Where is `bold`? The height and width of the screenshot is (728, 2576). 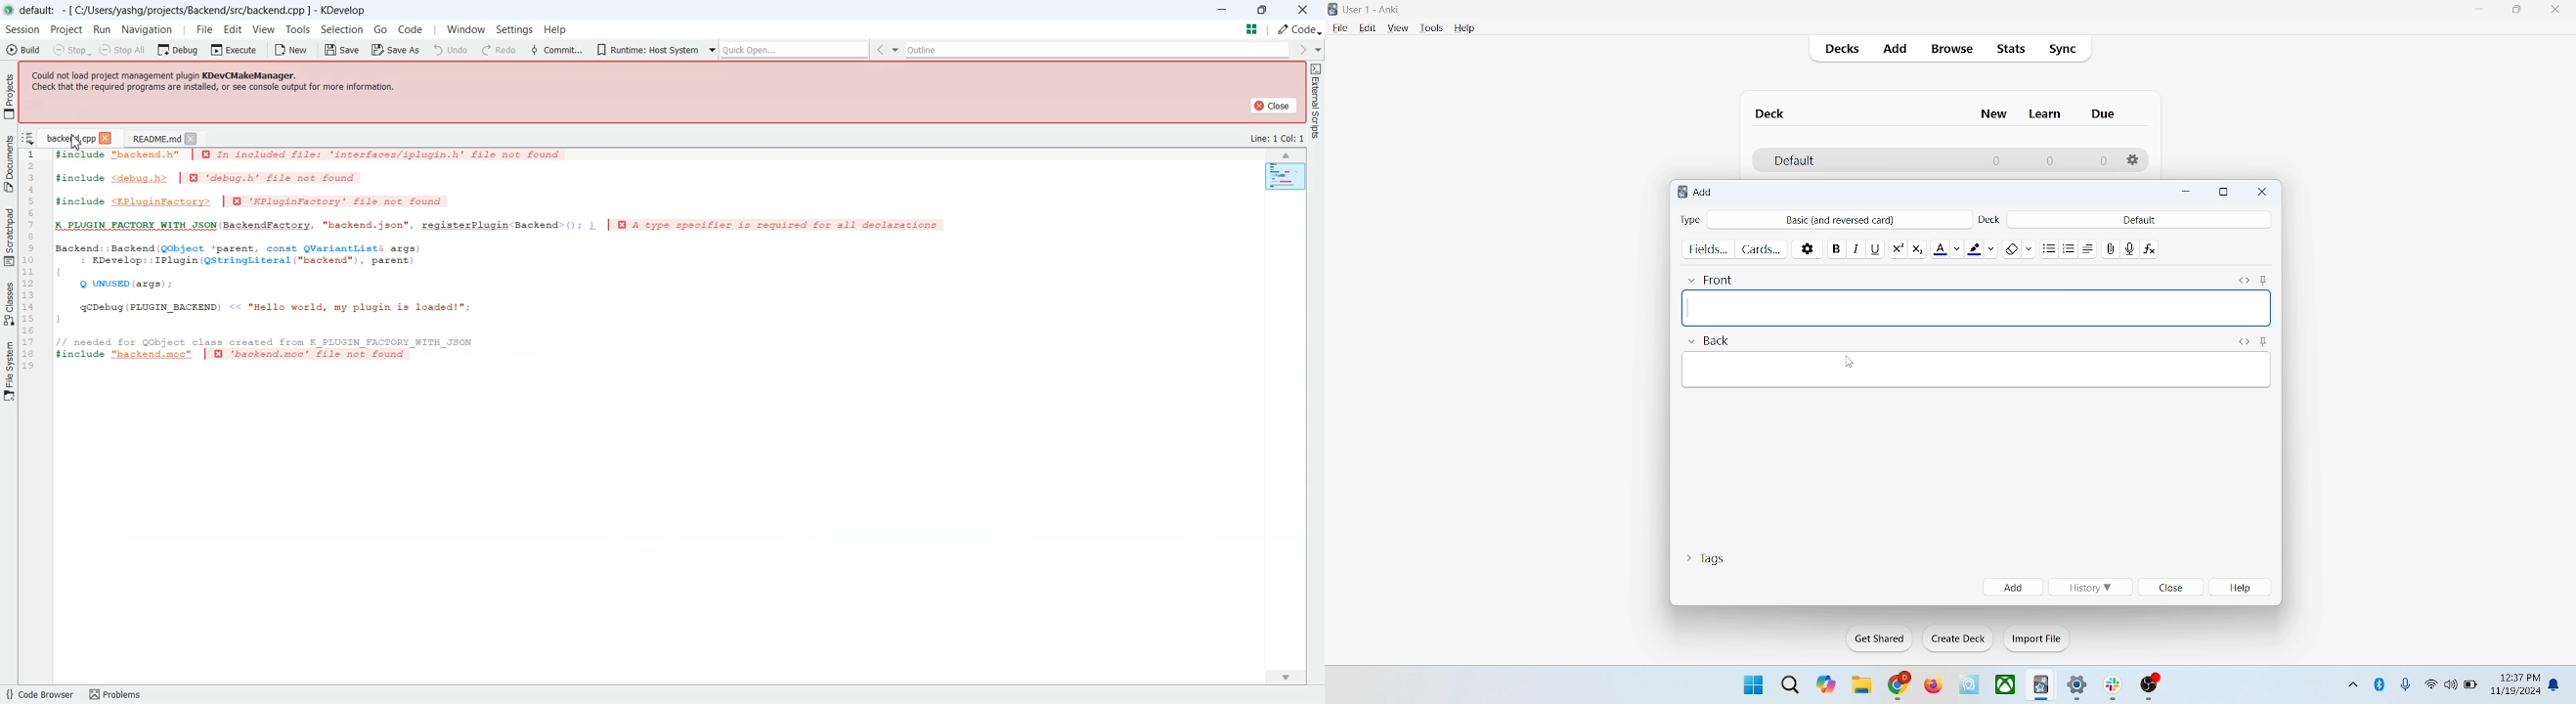
bold is located at coordinates (1835, 246).